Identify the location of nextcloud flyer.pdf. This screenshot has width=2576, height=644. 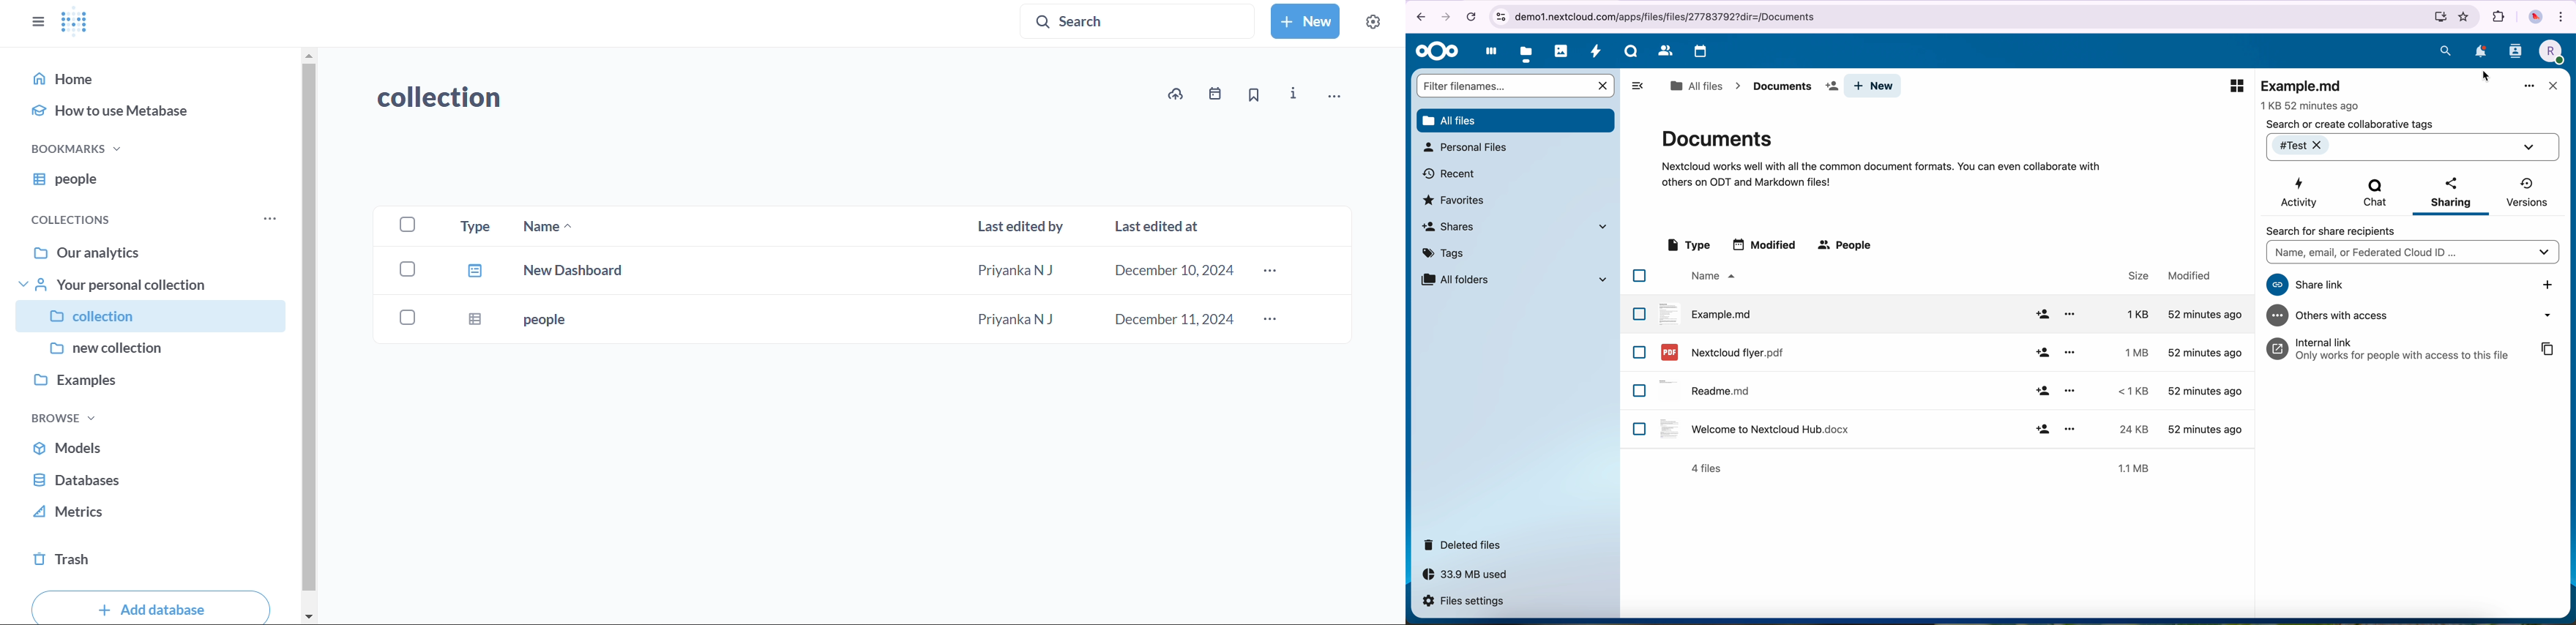
(1721, 352).